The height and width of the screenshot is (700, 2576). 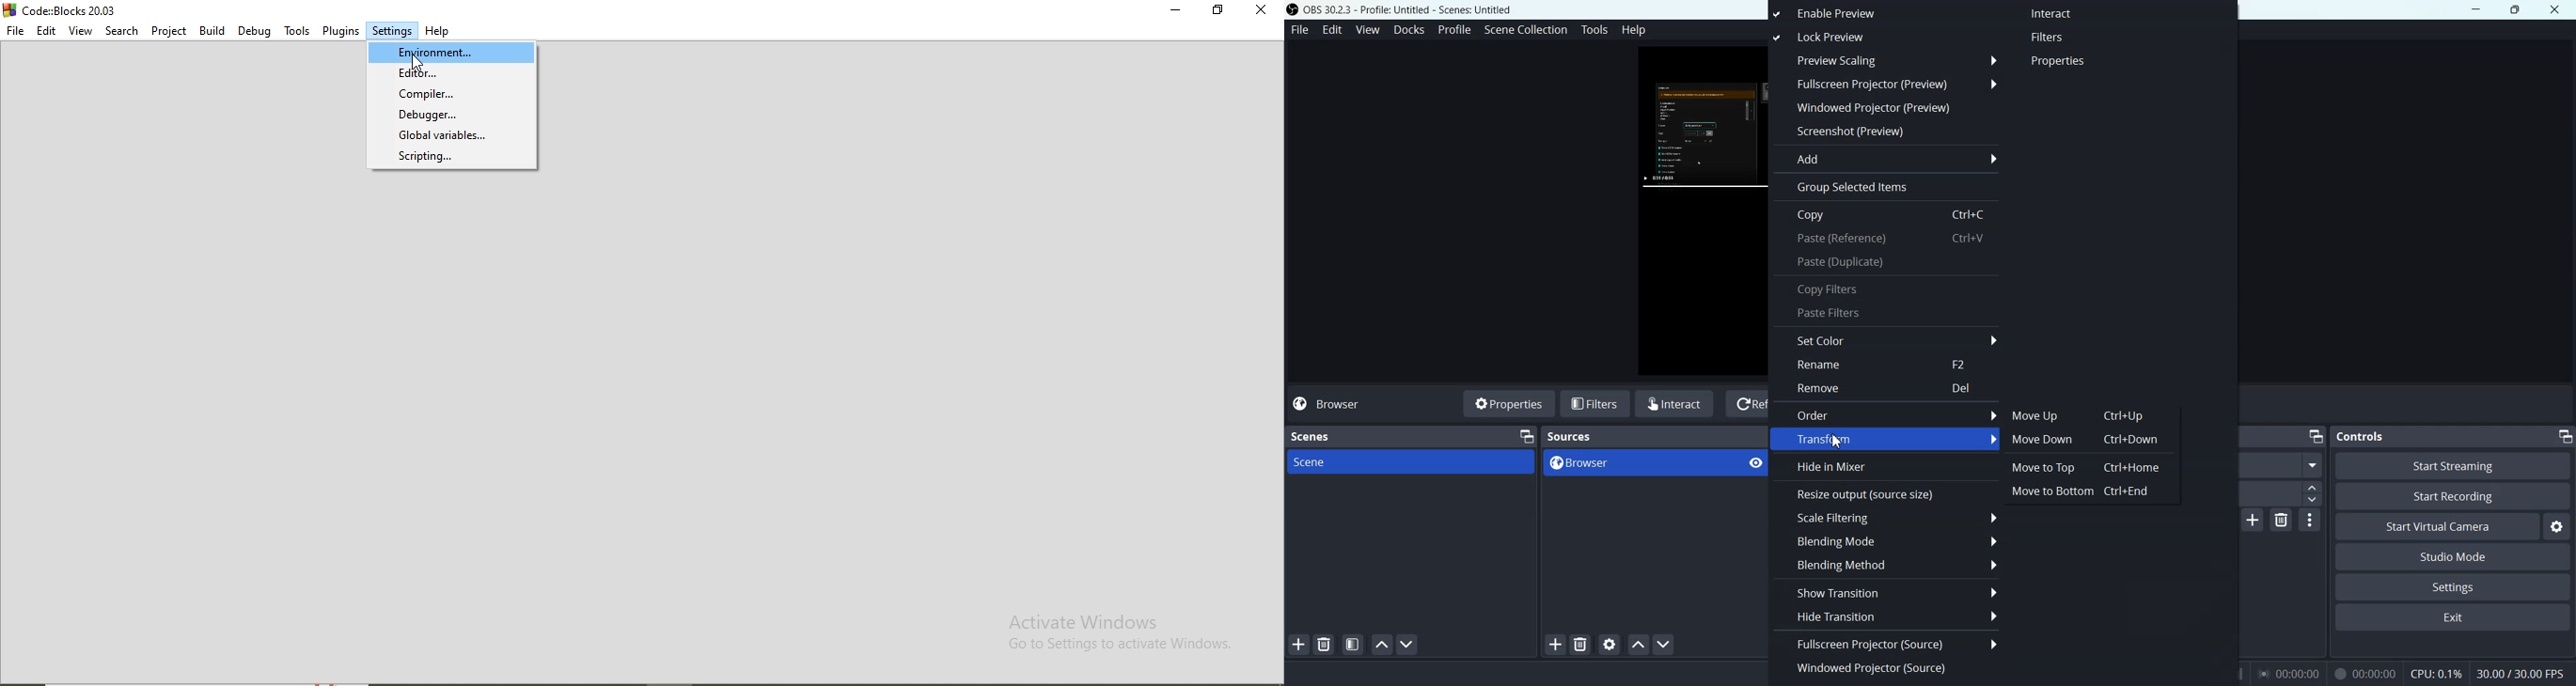 I want to click on Show Transition, so click(x=1885, y=591).